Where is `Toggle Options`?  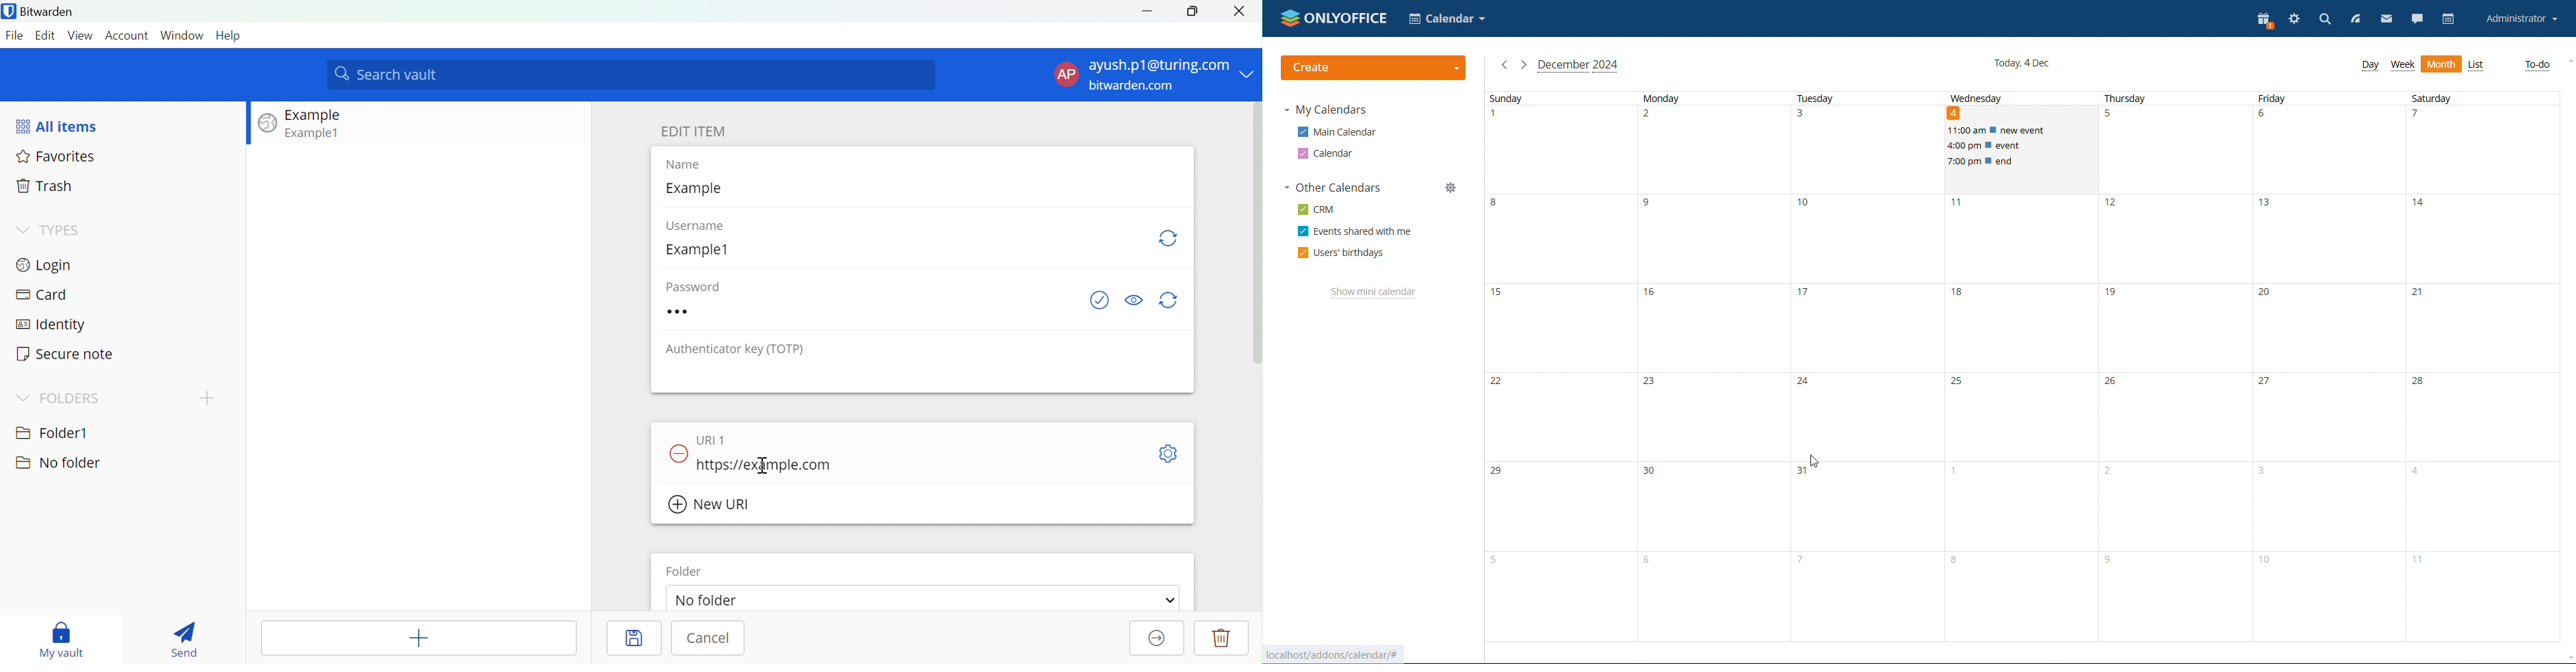
Toggle Options is located at coordinates (1169, 455).